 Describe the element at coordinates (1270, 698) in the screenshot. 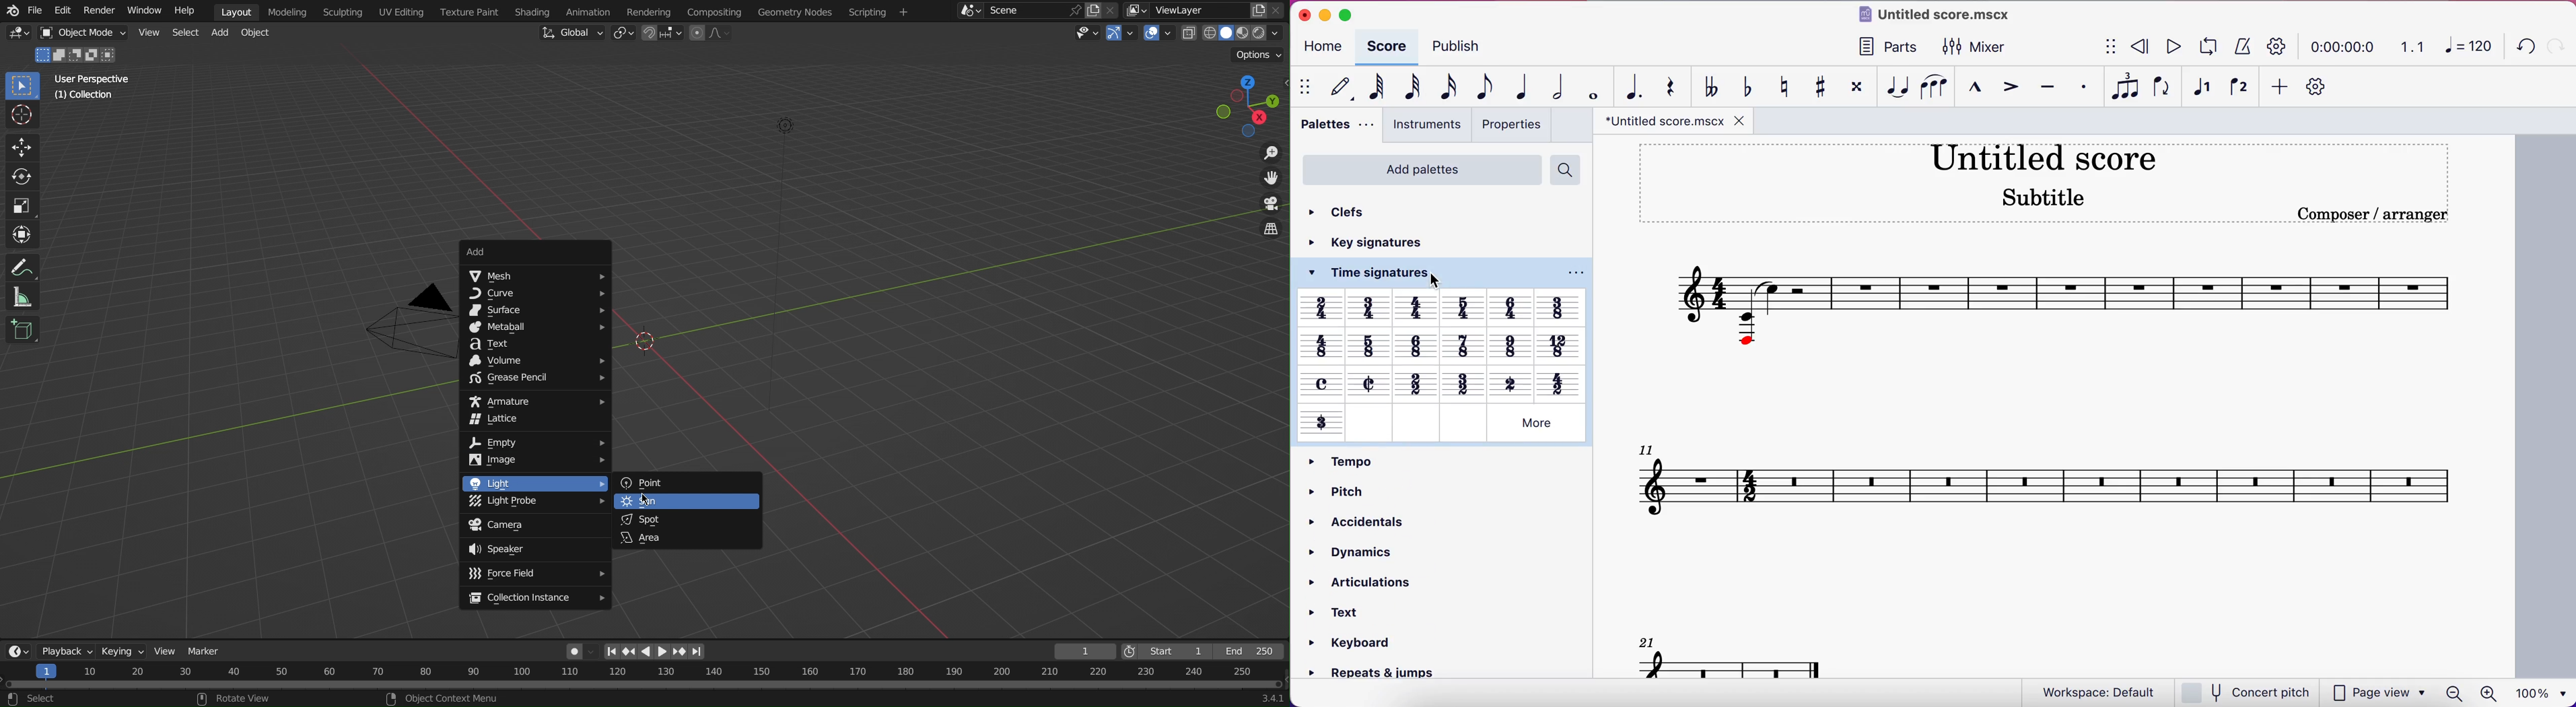

I see `3:41` at that location.